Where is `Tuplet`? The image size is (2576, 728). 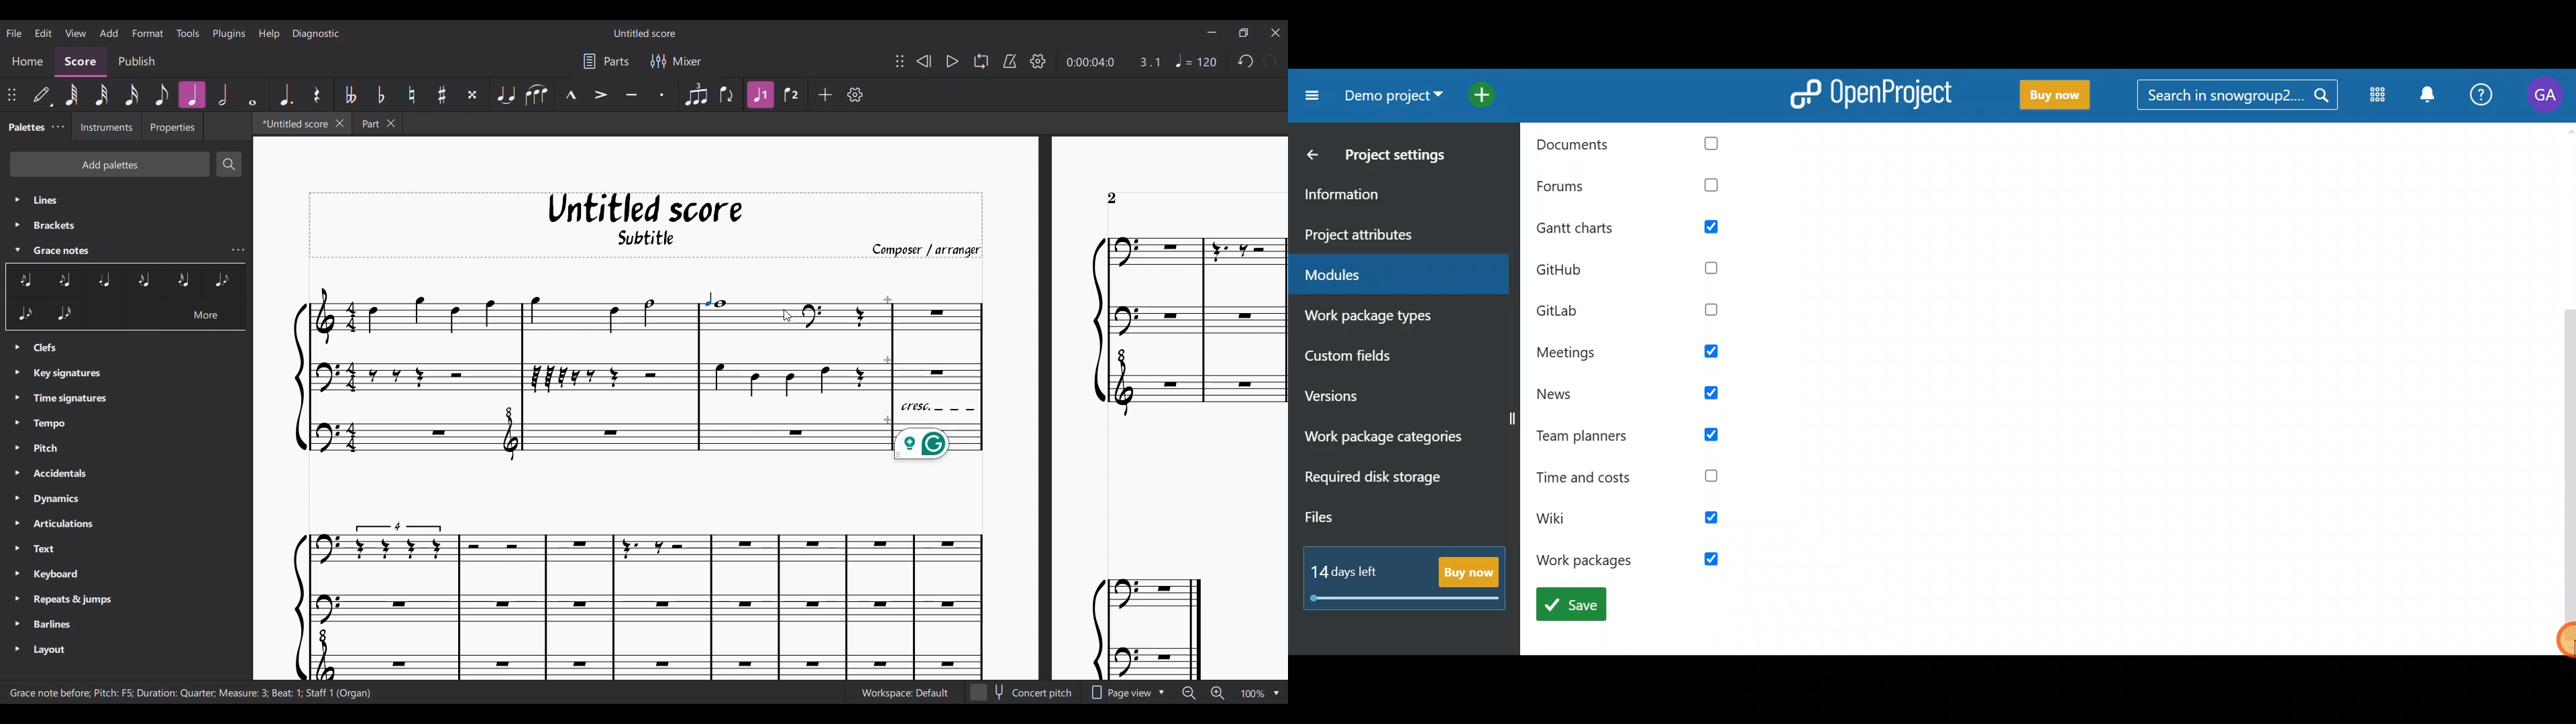 Tuplet is located at coordinates (695, 95).